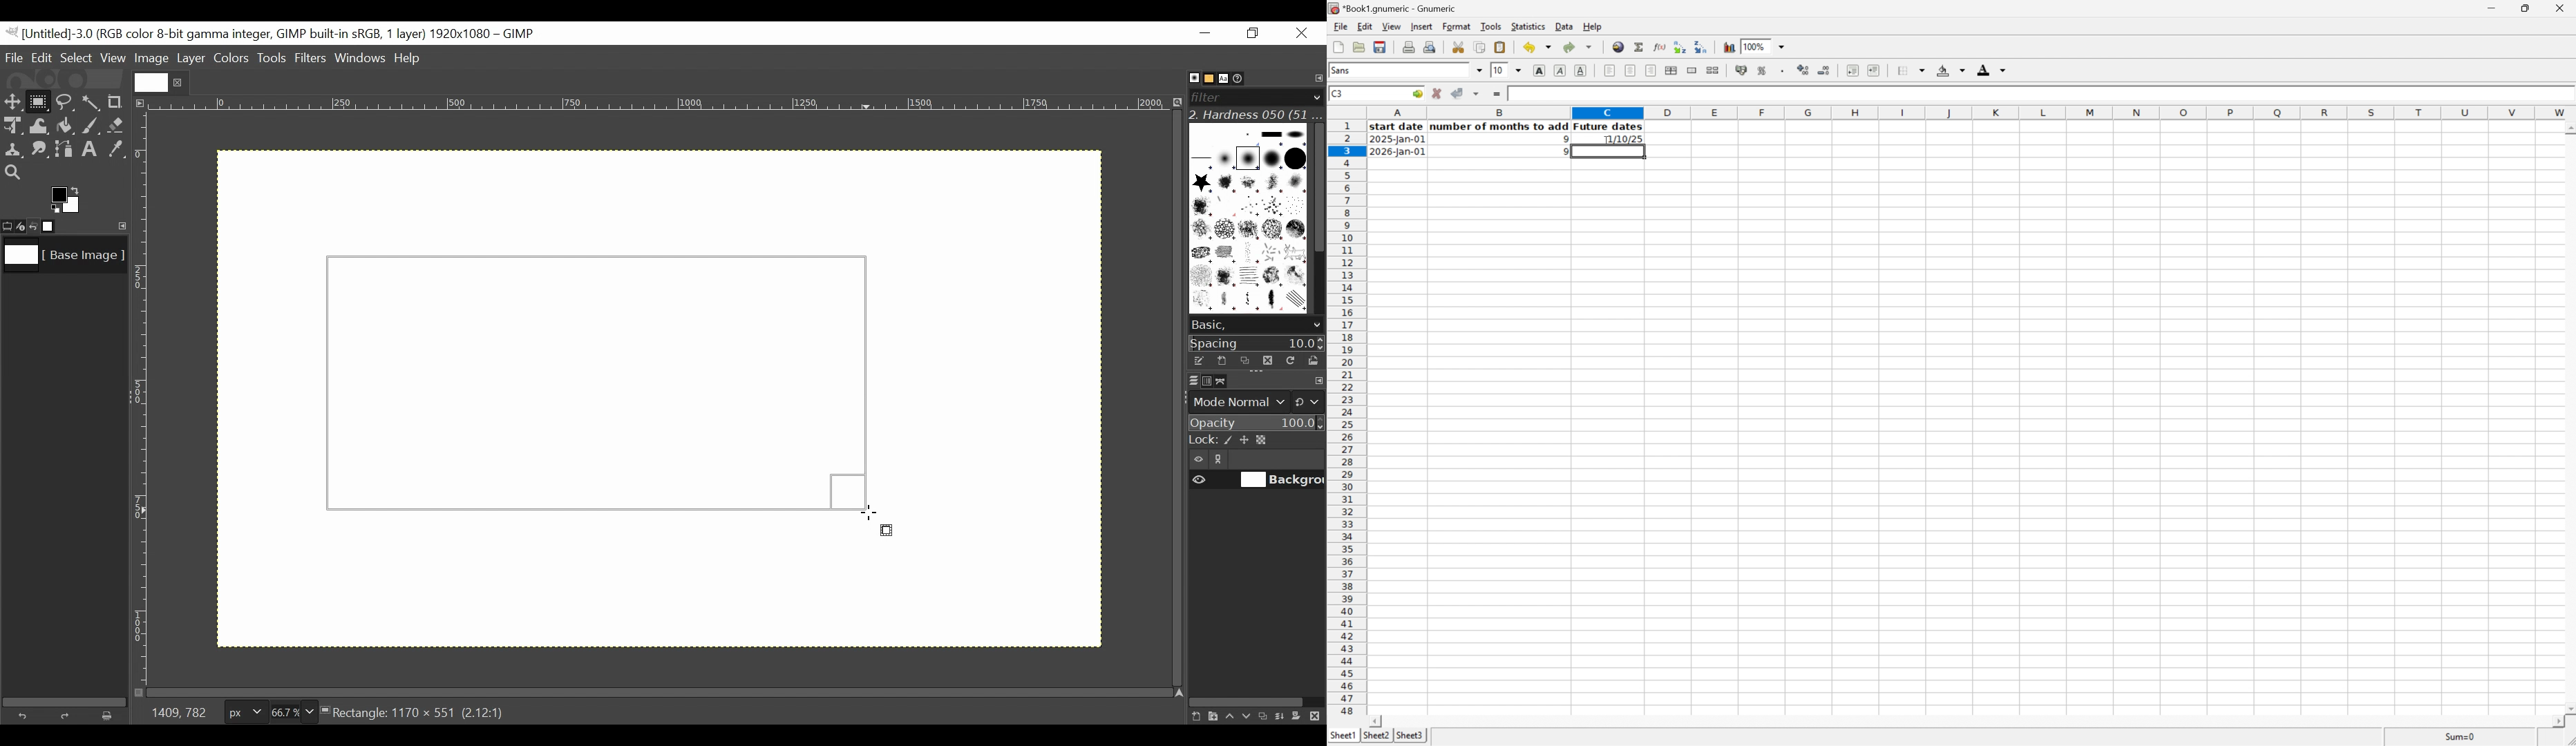 Image resolution: width=2576 pixels, height=756 pixels. Describe the element at coordinates (1562, 139) in the screenshot. I see `9` at that location.